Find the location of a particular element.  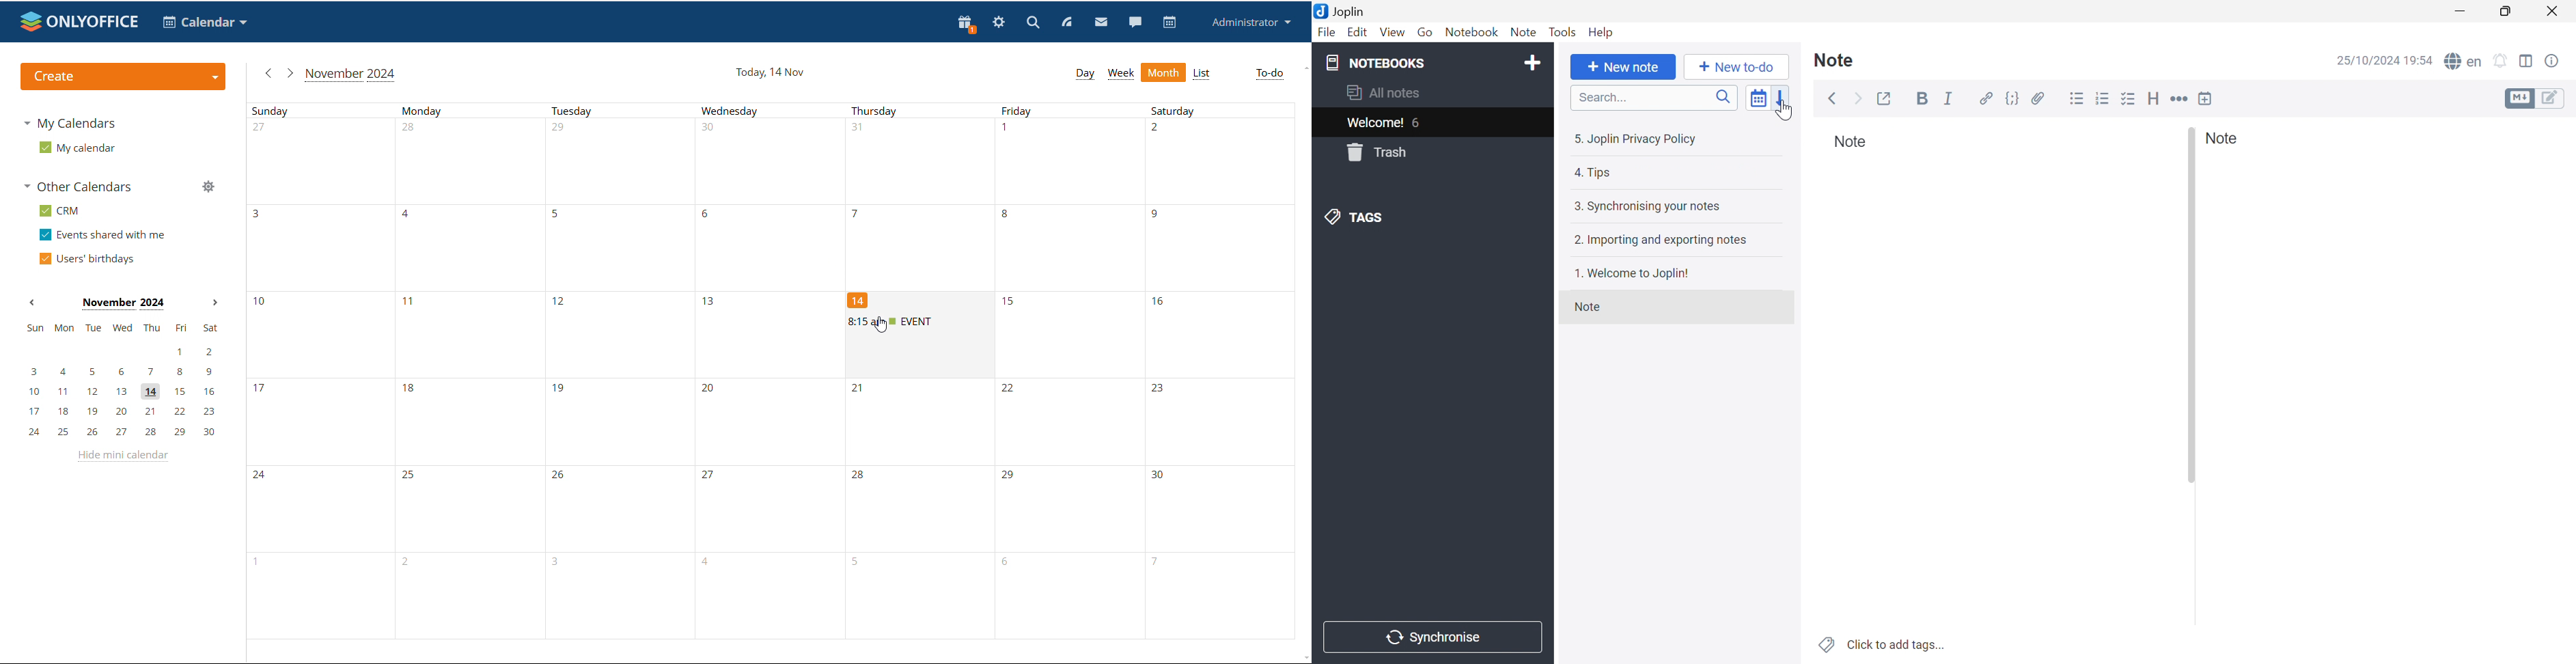

Forward is located at coordinates (1859, 99).